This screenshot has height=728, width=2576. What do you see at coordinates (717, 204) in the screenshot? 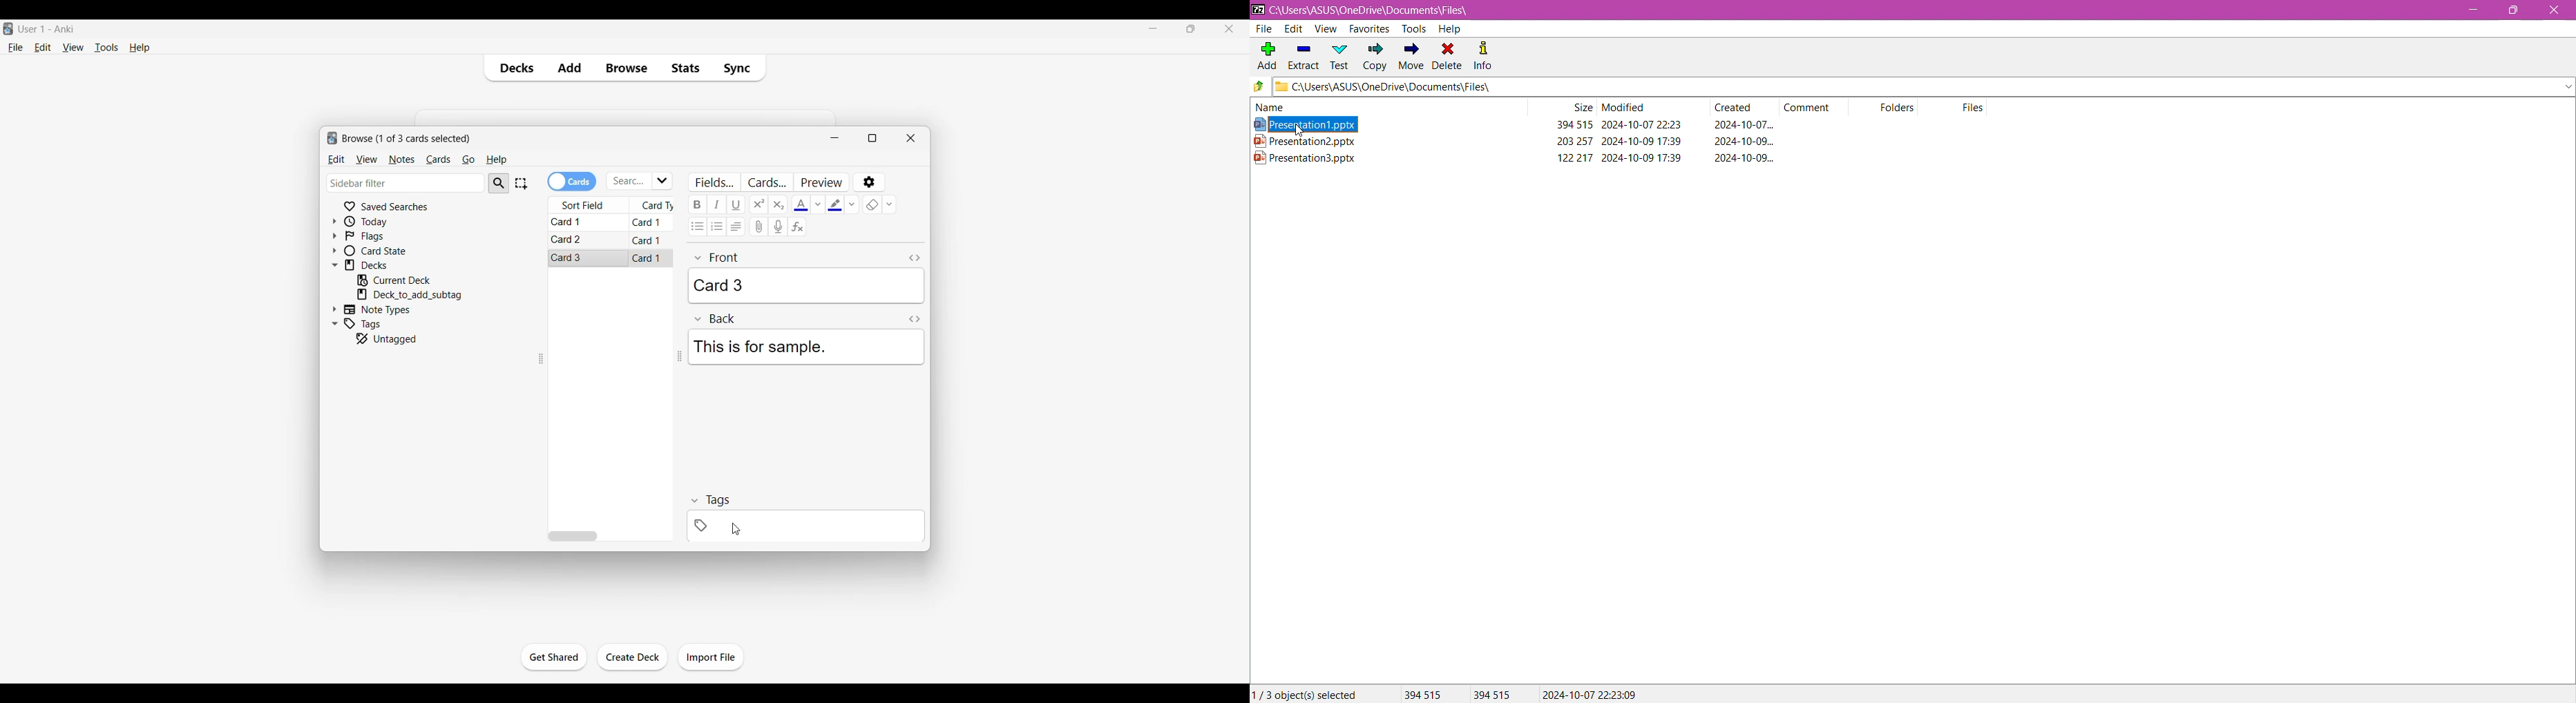
I see `Italic text` at bounding box center [717, 204].